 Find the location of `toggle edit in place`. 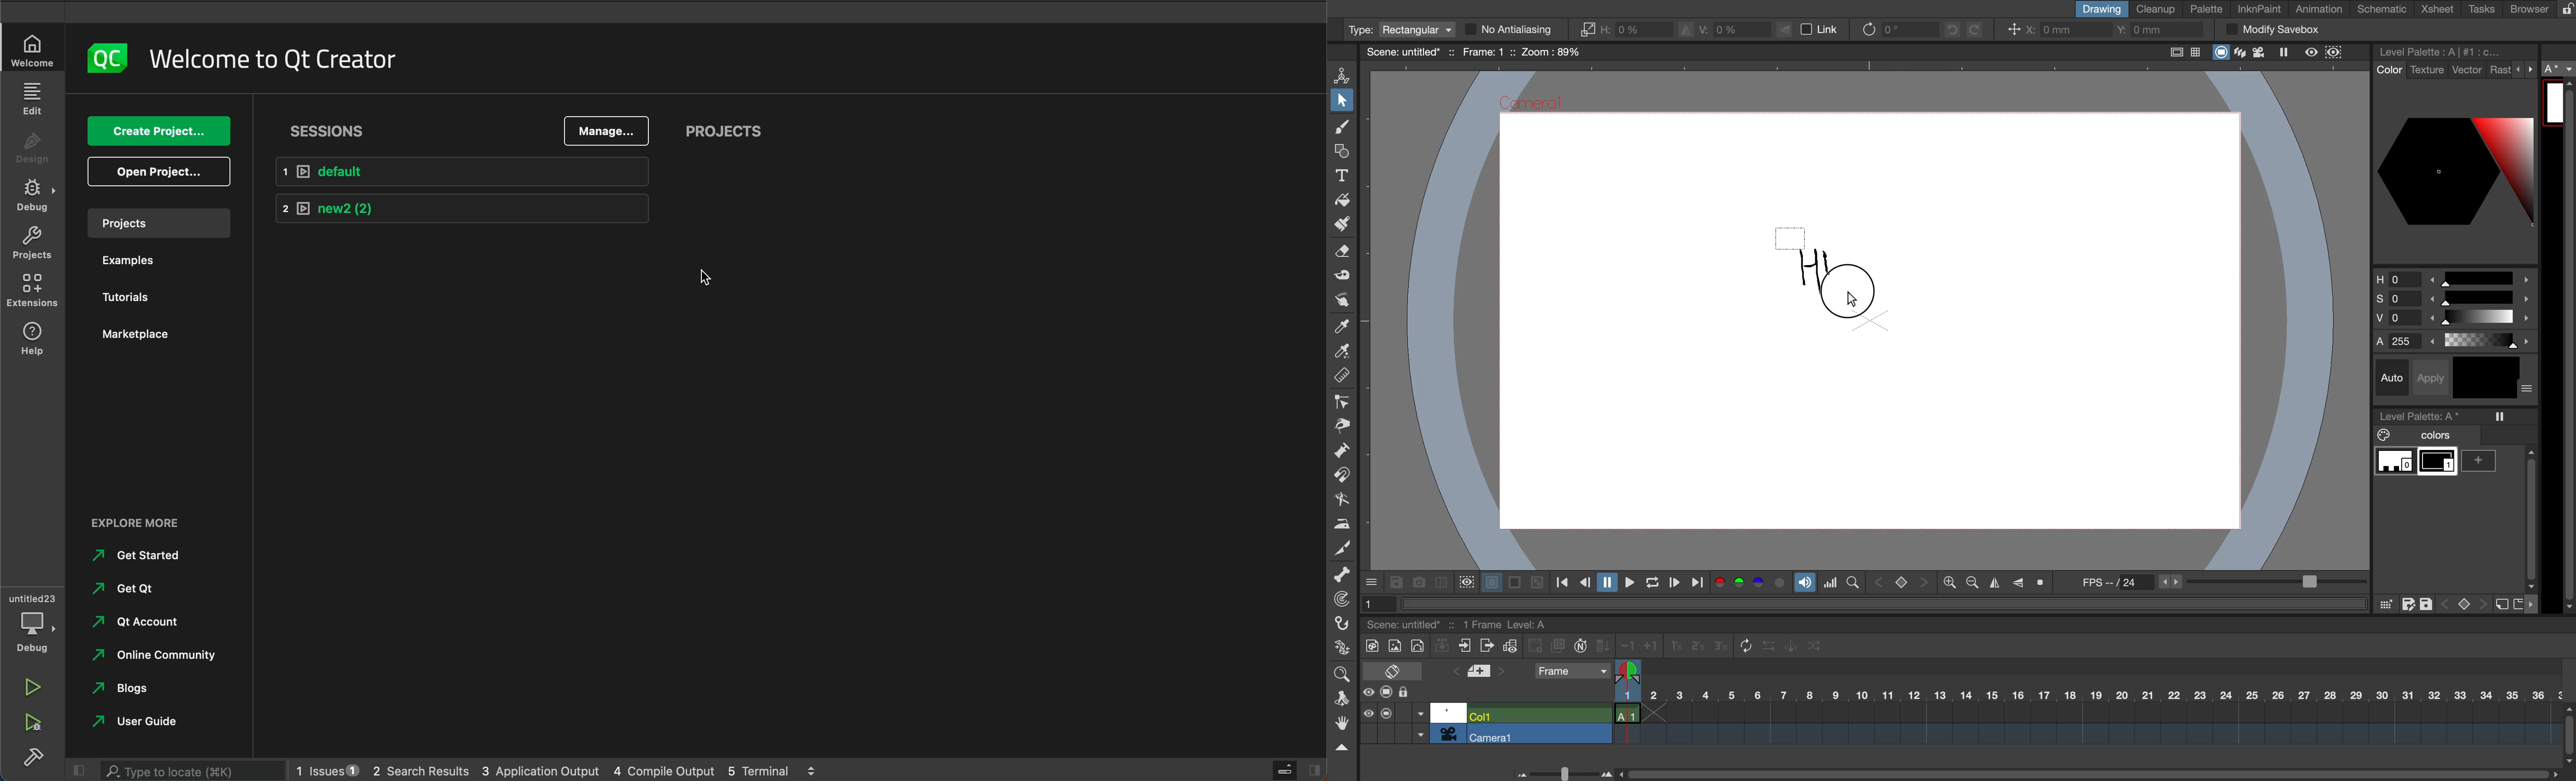

toggle edit in place is located at coordinates (1510, 648).